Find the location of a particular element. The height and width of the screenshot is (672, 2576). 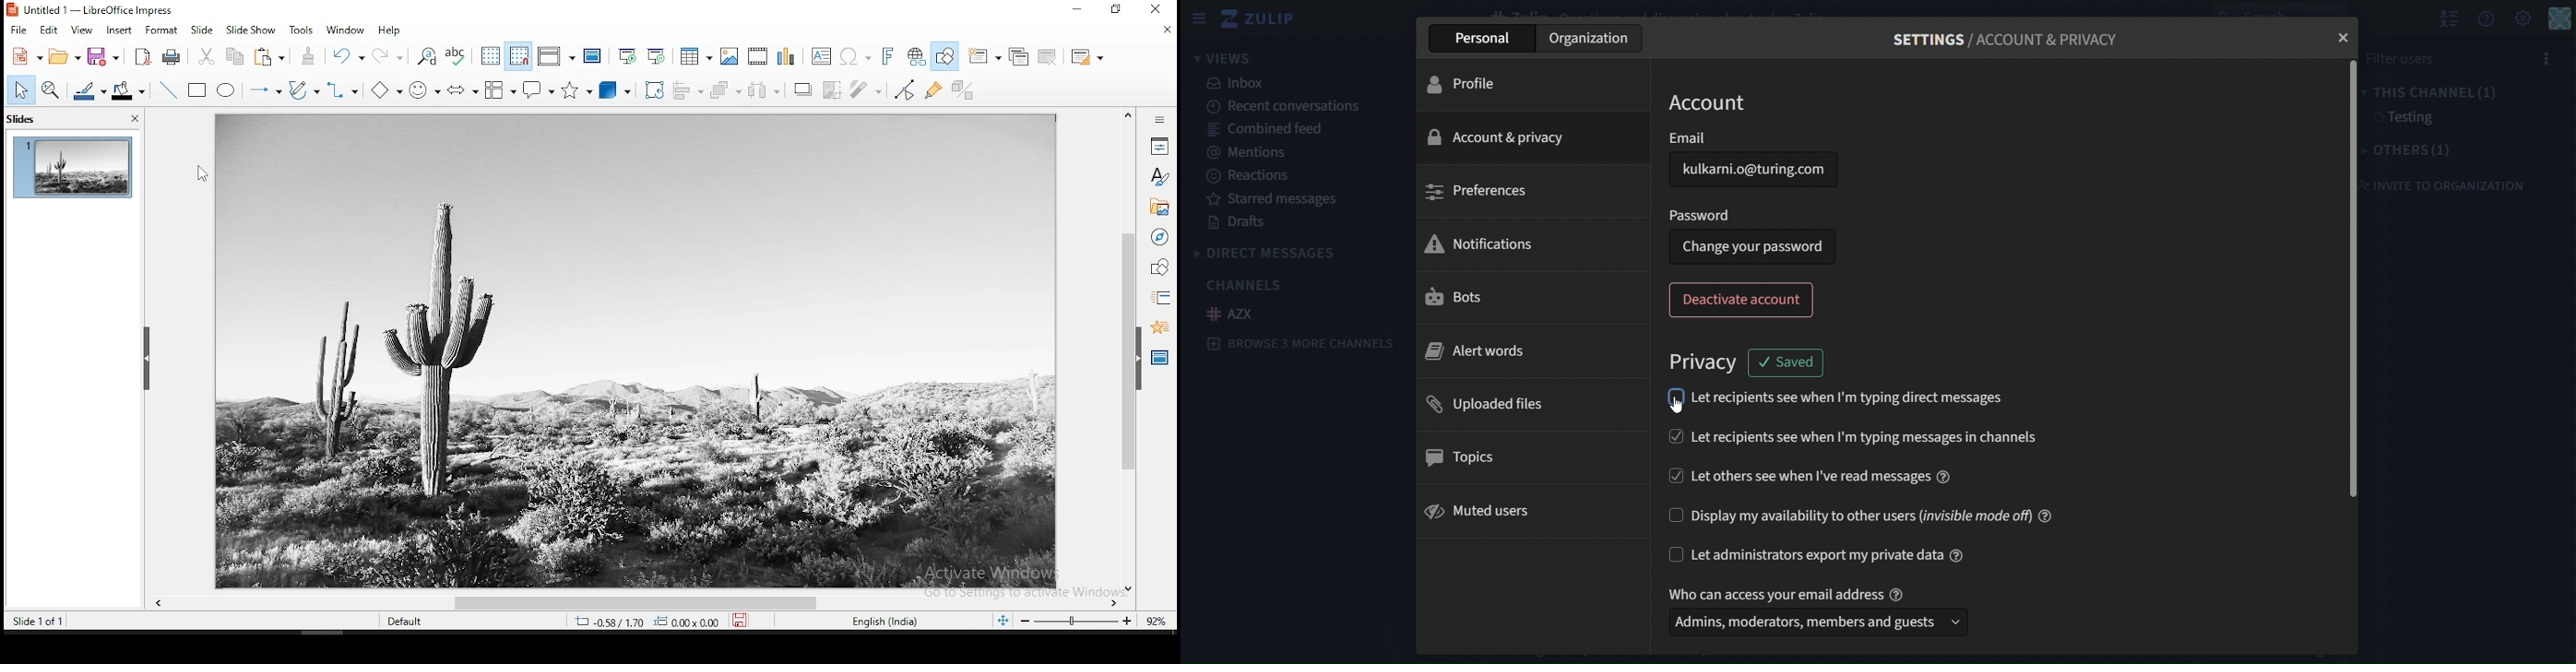

close is located at coordinates (2333, 38).